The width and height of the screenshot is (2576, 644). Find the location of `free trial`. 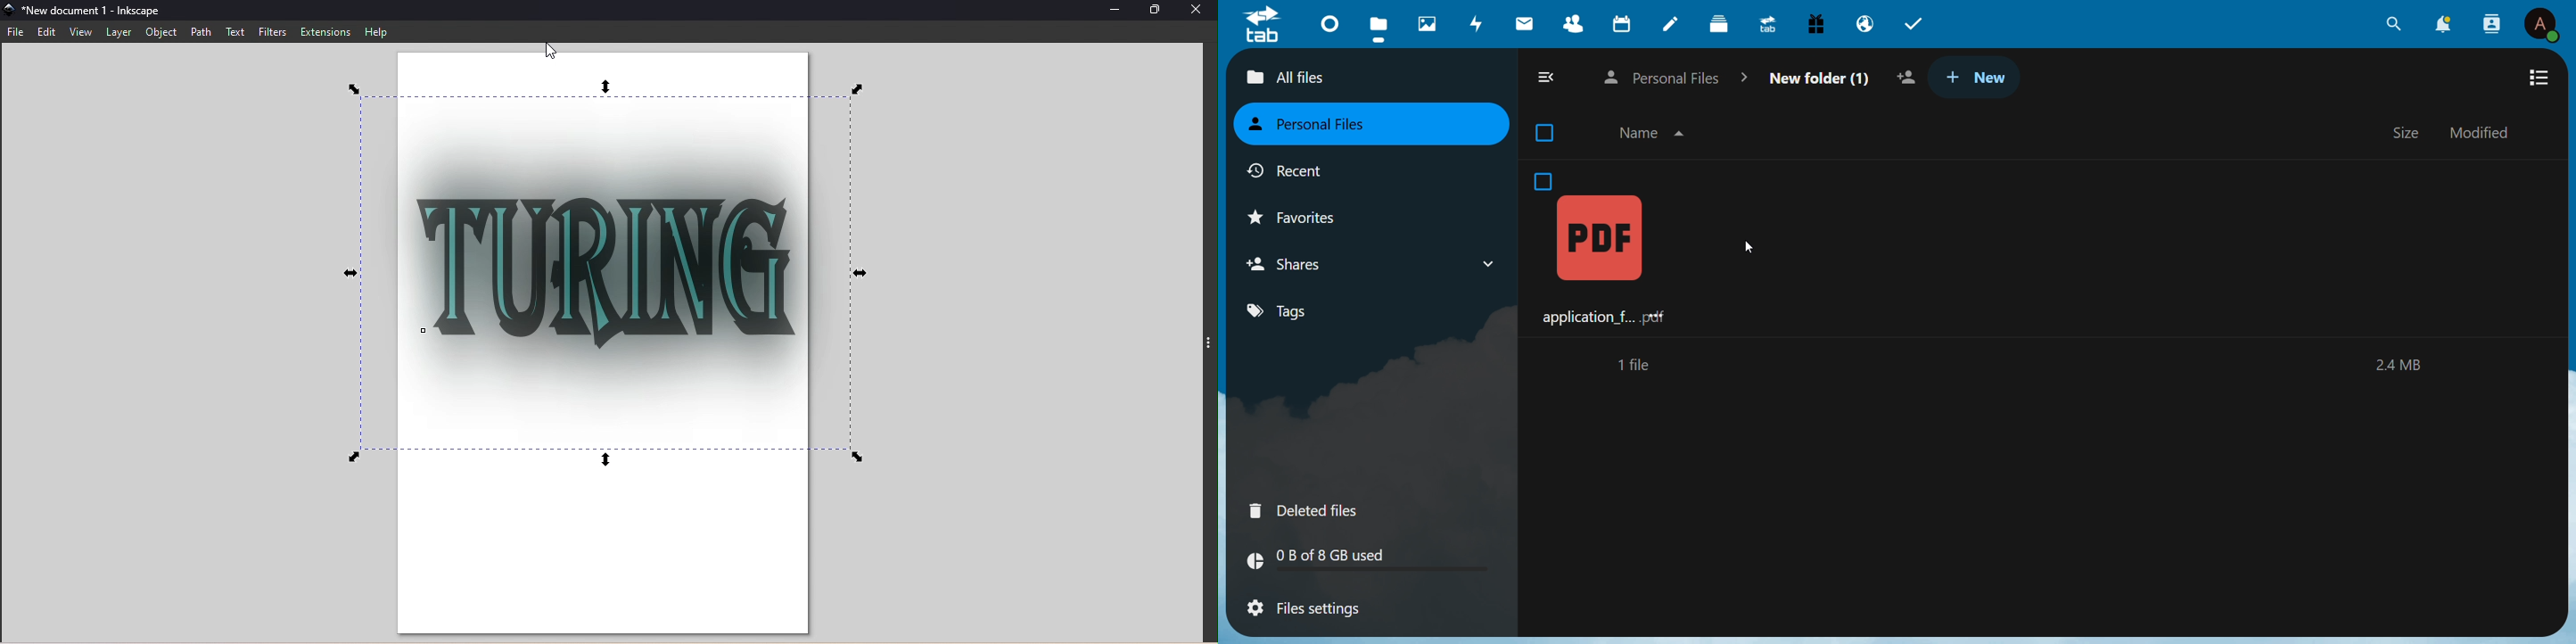

free trial is located at coordinates (1817, 23).